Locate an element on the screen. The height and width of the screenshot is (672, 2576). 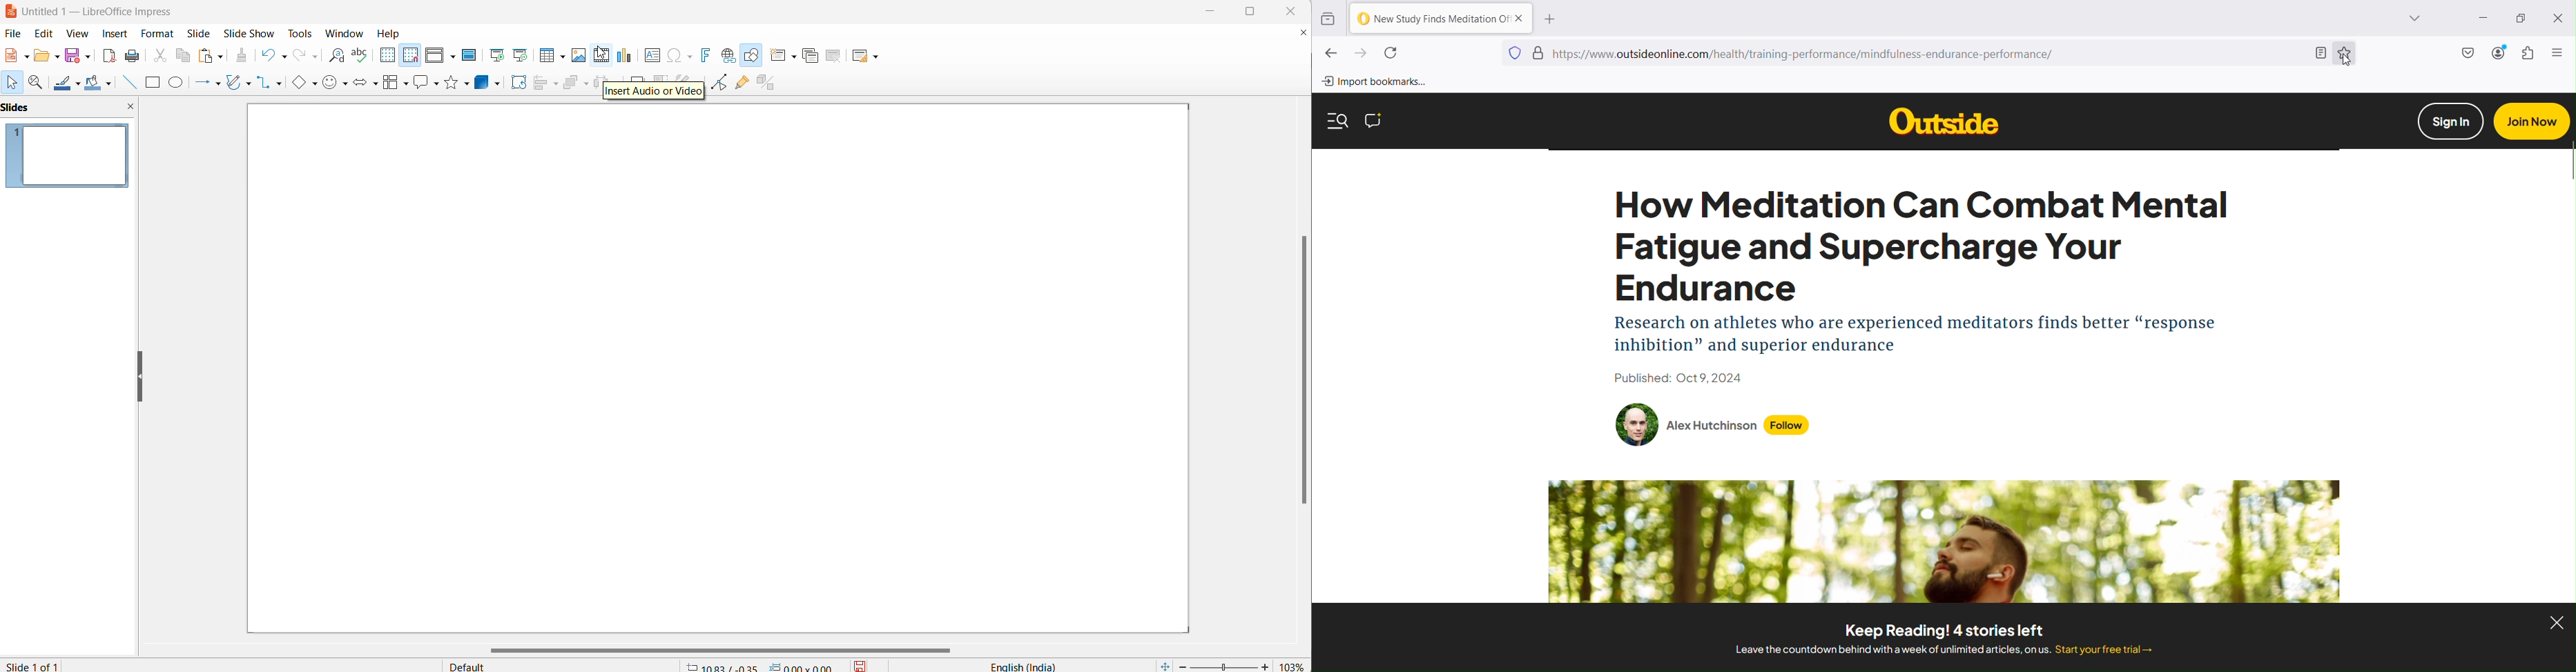
block arrows is located at coordinates (360, 84).